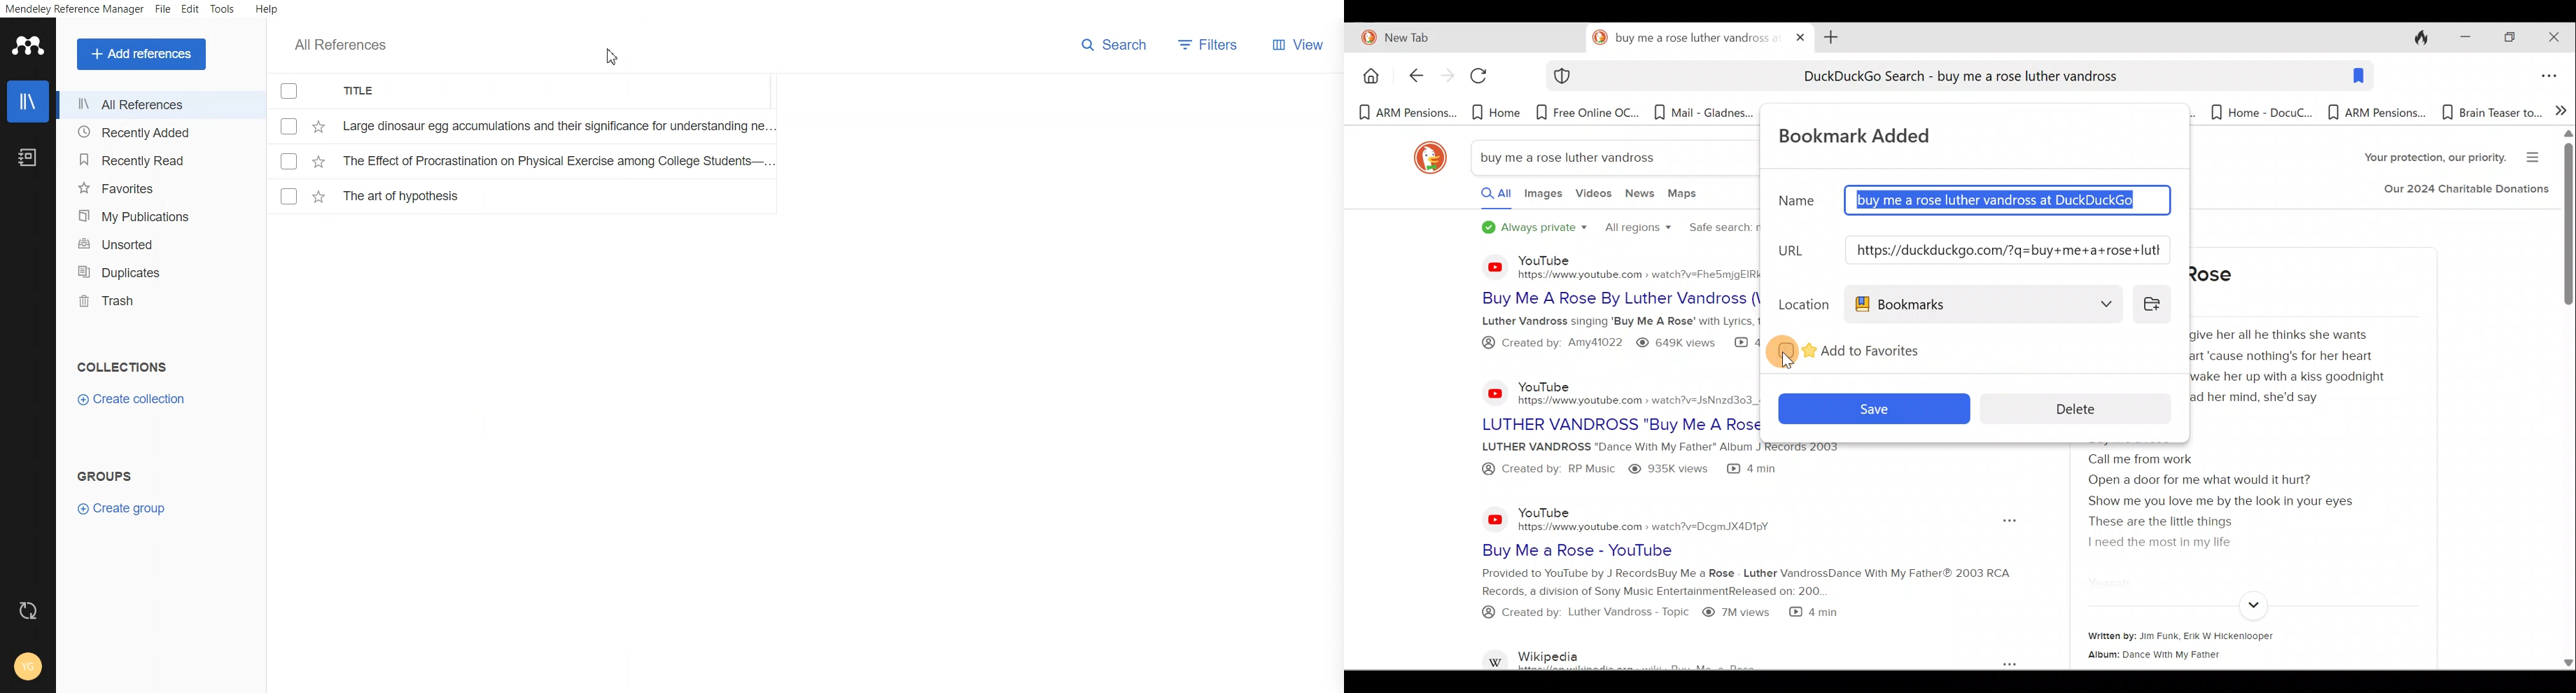 This screenshot has width=2576, height=700. What do you see at coordinates (2255, 112) in the screenshot?
I see `Bookmark 9` at bounding box center [2255, 112].